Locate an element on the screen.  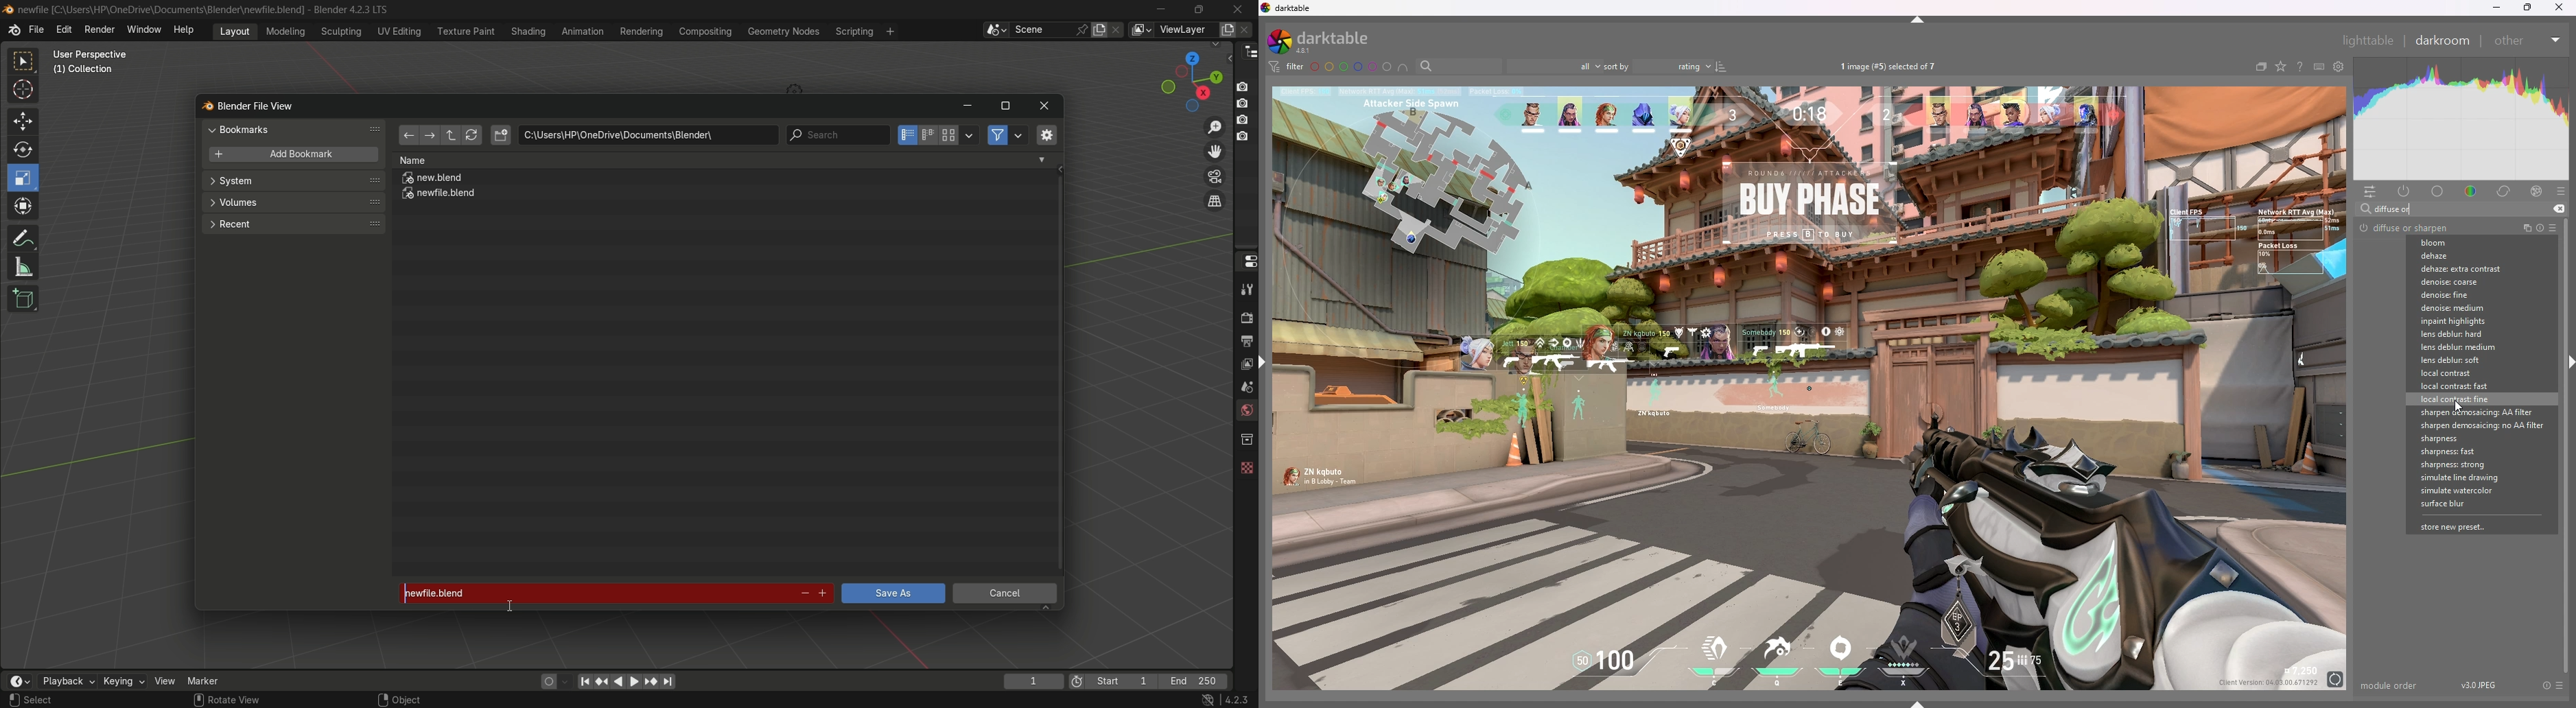
color label is located at coordinates (1351, 67).